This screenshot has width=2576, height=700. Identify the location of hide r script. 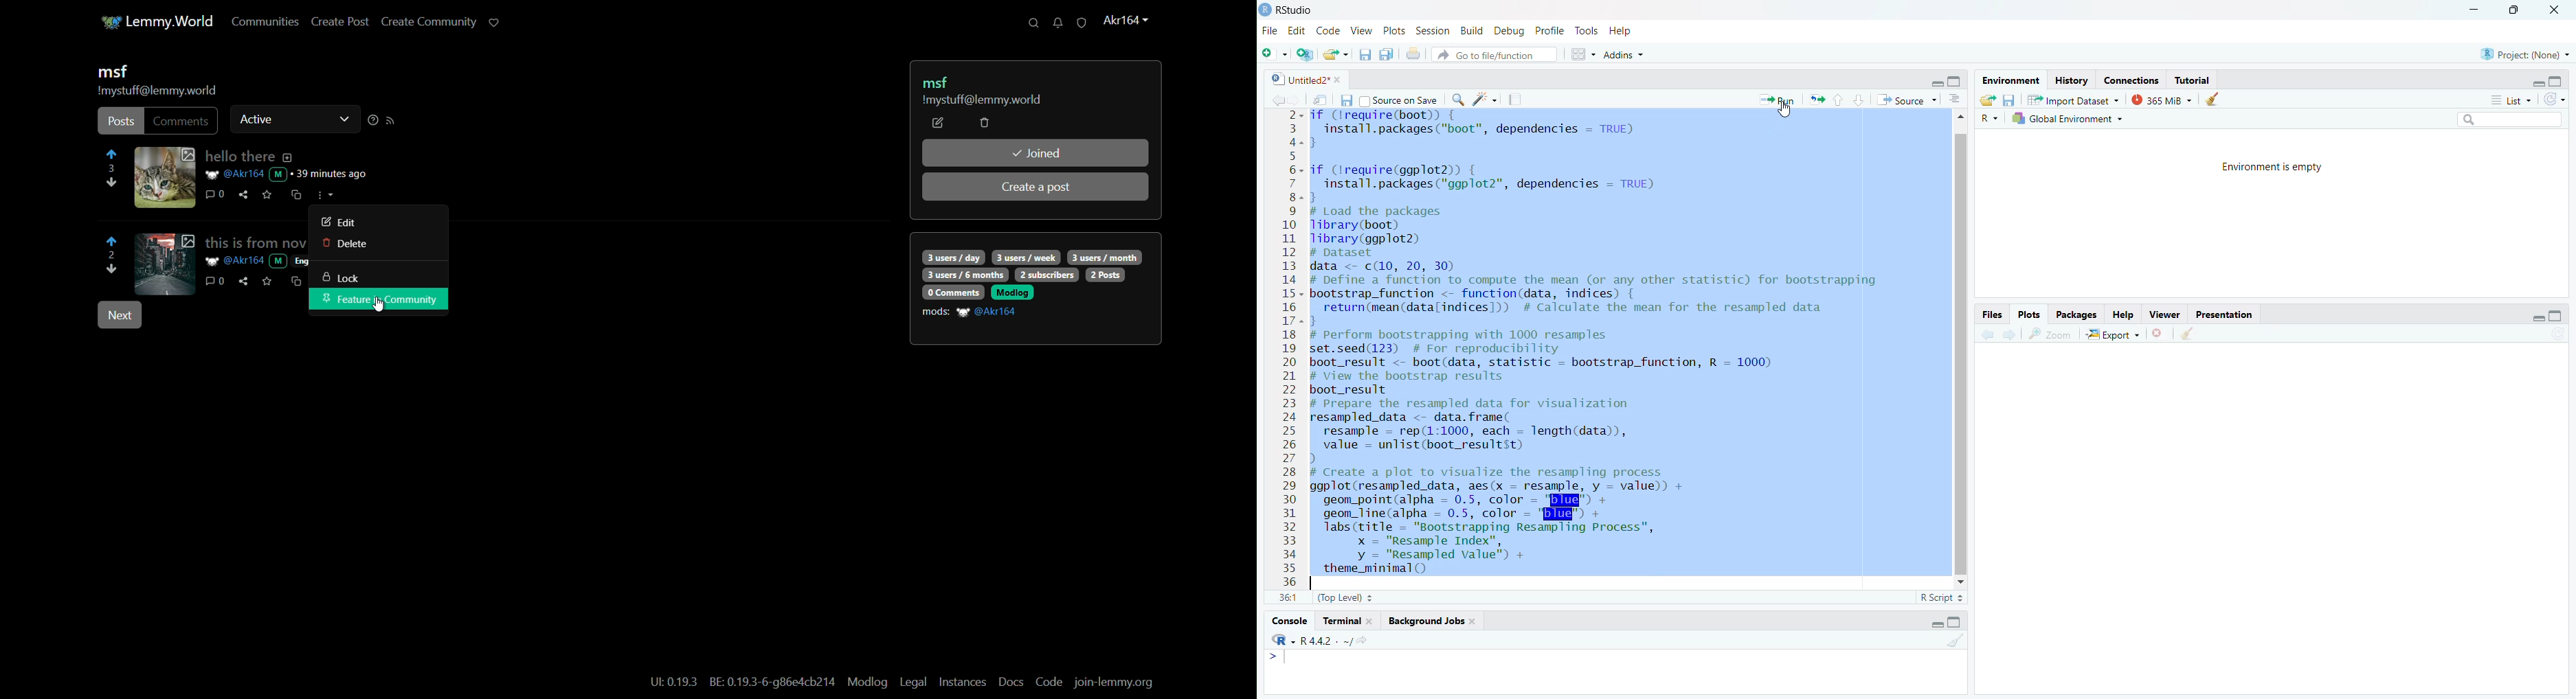
(2534, 318).